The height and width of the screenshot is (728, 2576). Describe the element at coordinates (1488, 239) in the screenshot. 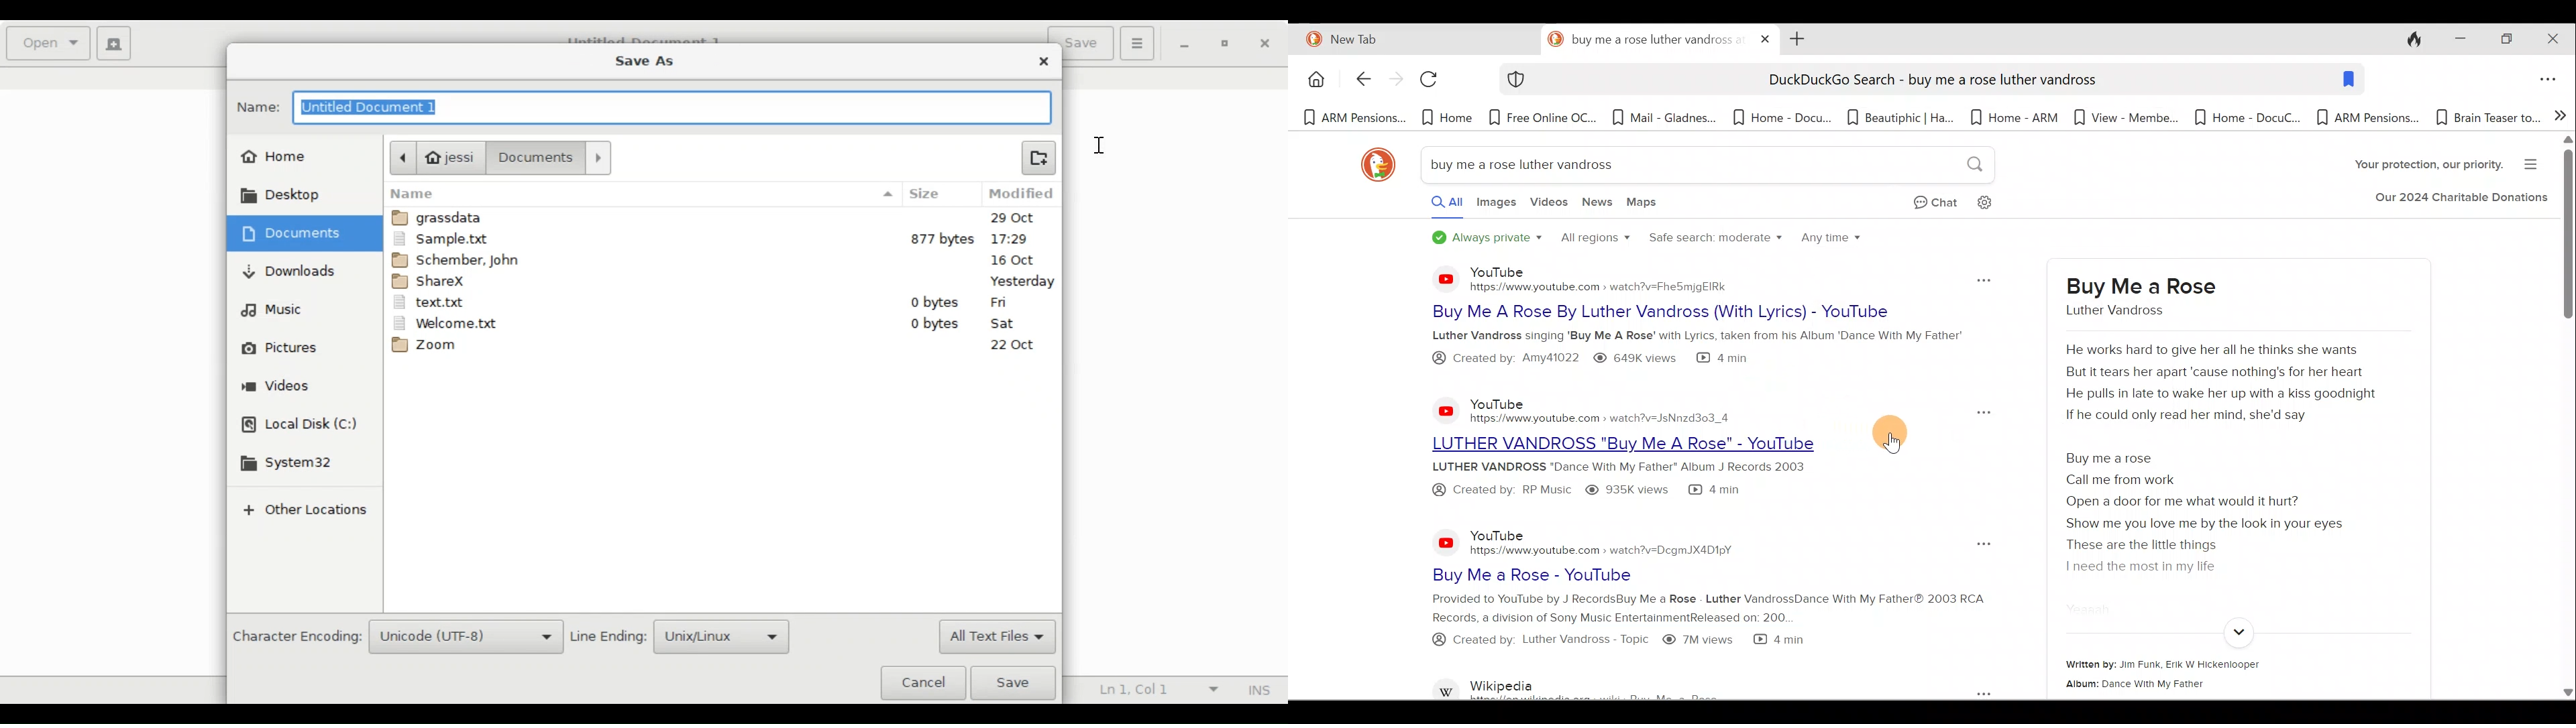

I see `Always private` at that location.